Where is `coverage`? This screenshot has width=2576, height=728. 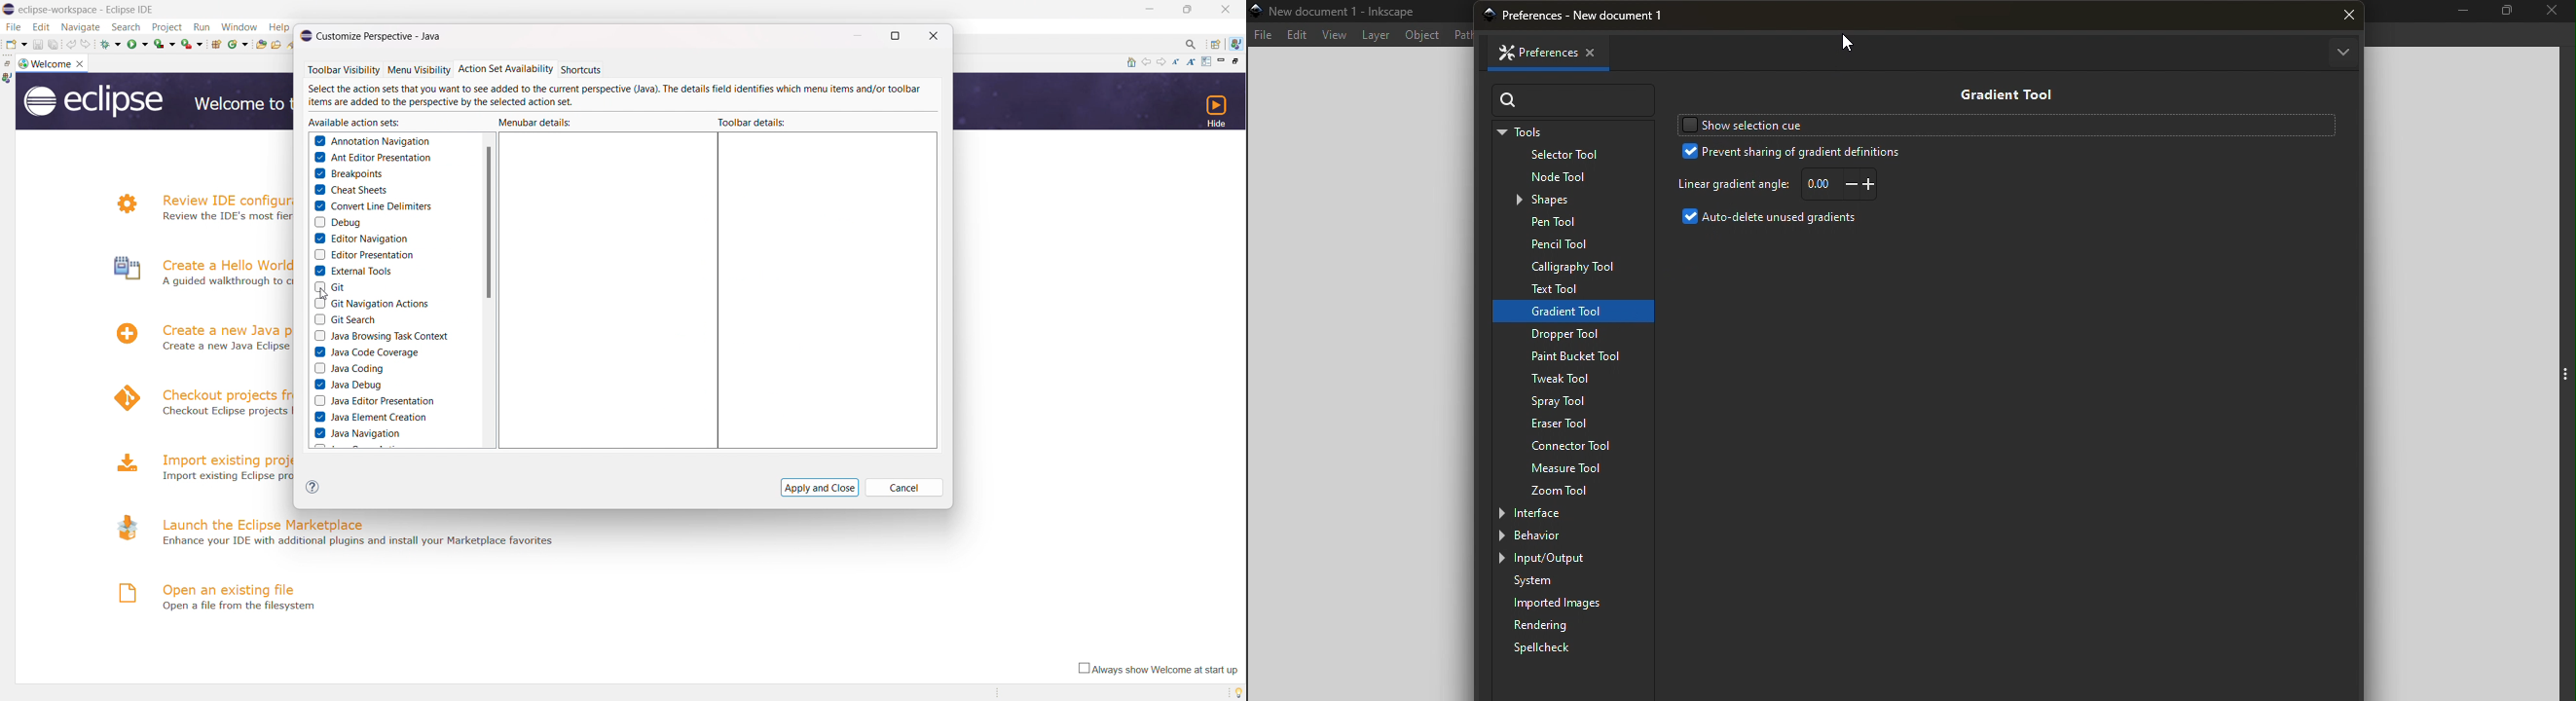 coverage is located at coordinates (164, 43).